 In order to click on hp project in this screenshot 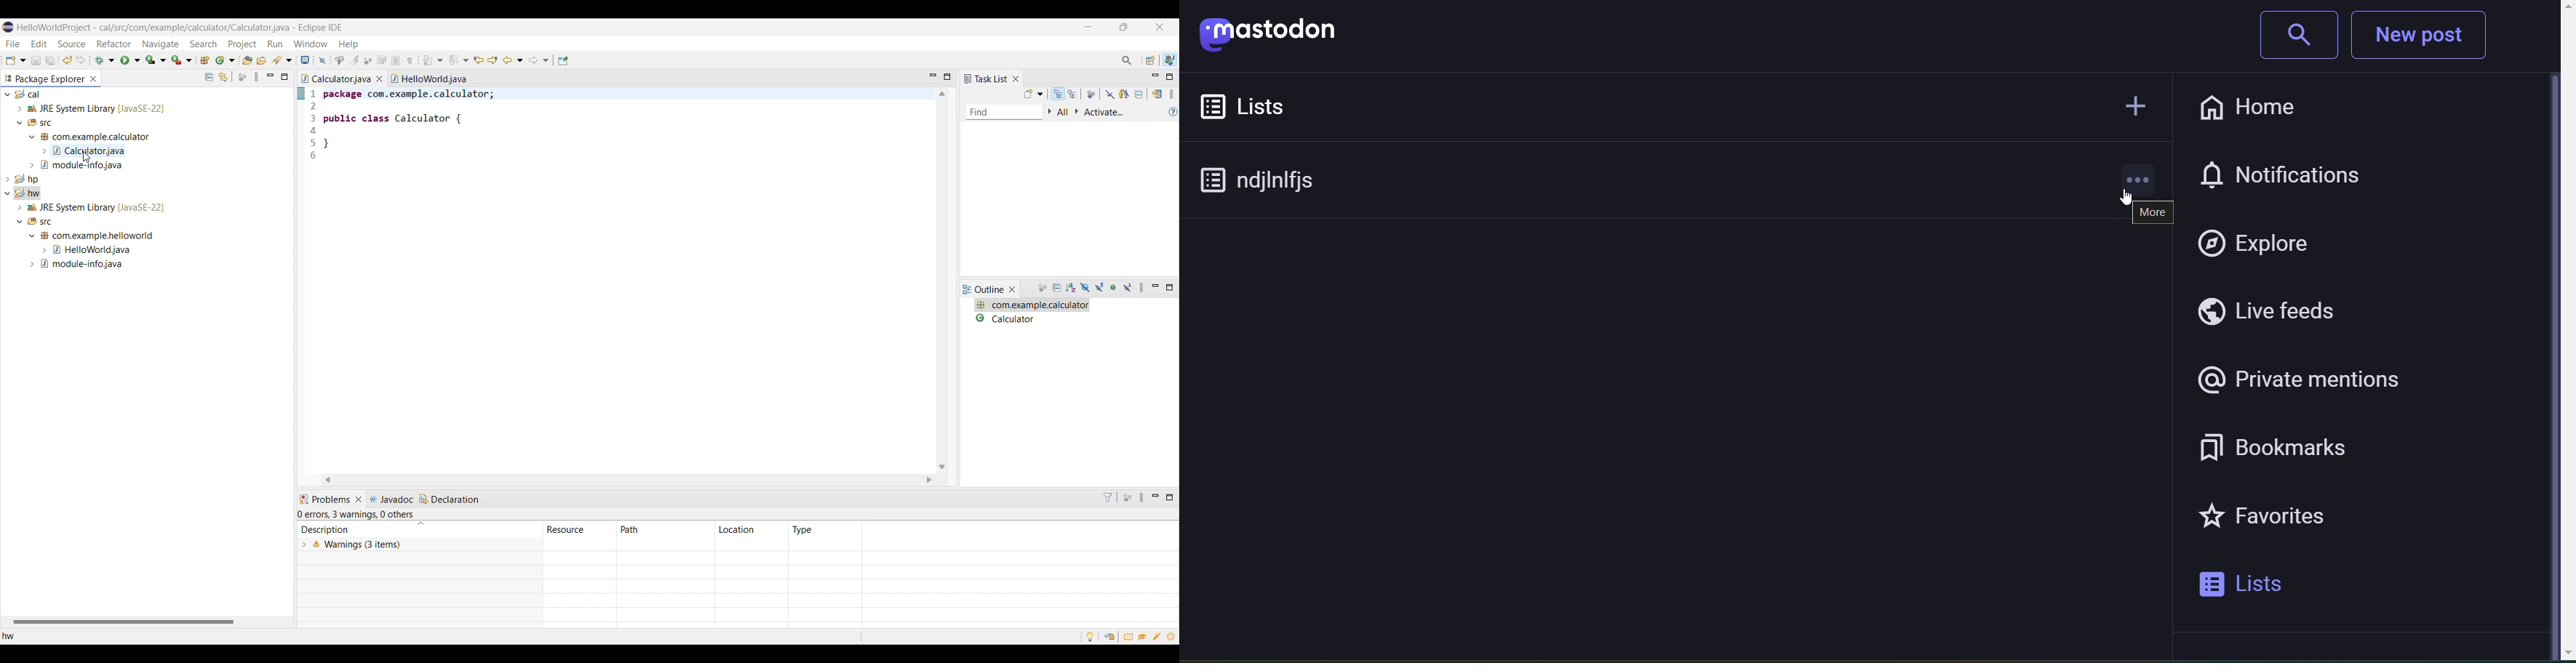, I will do `click(145, 178)`.